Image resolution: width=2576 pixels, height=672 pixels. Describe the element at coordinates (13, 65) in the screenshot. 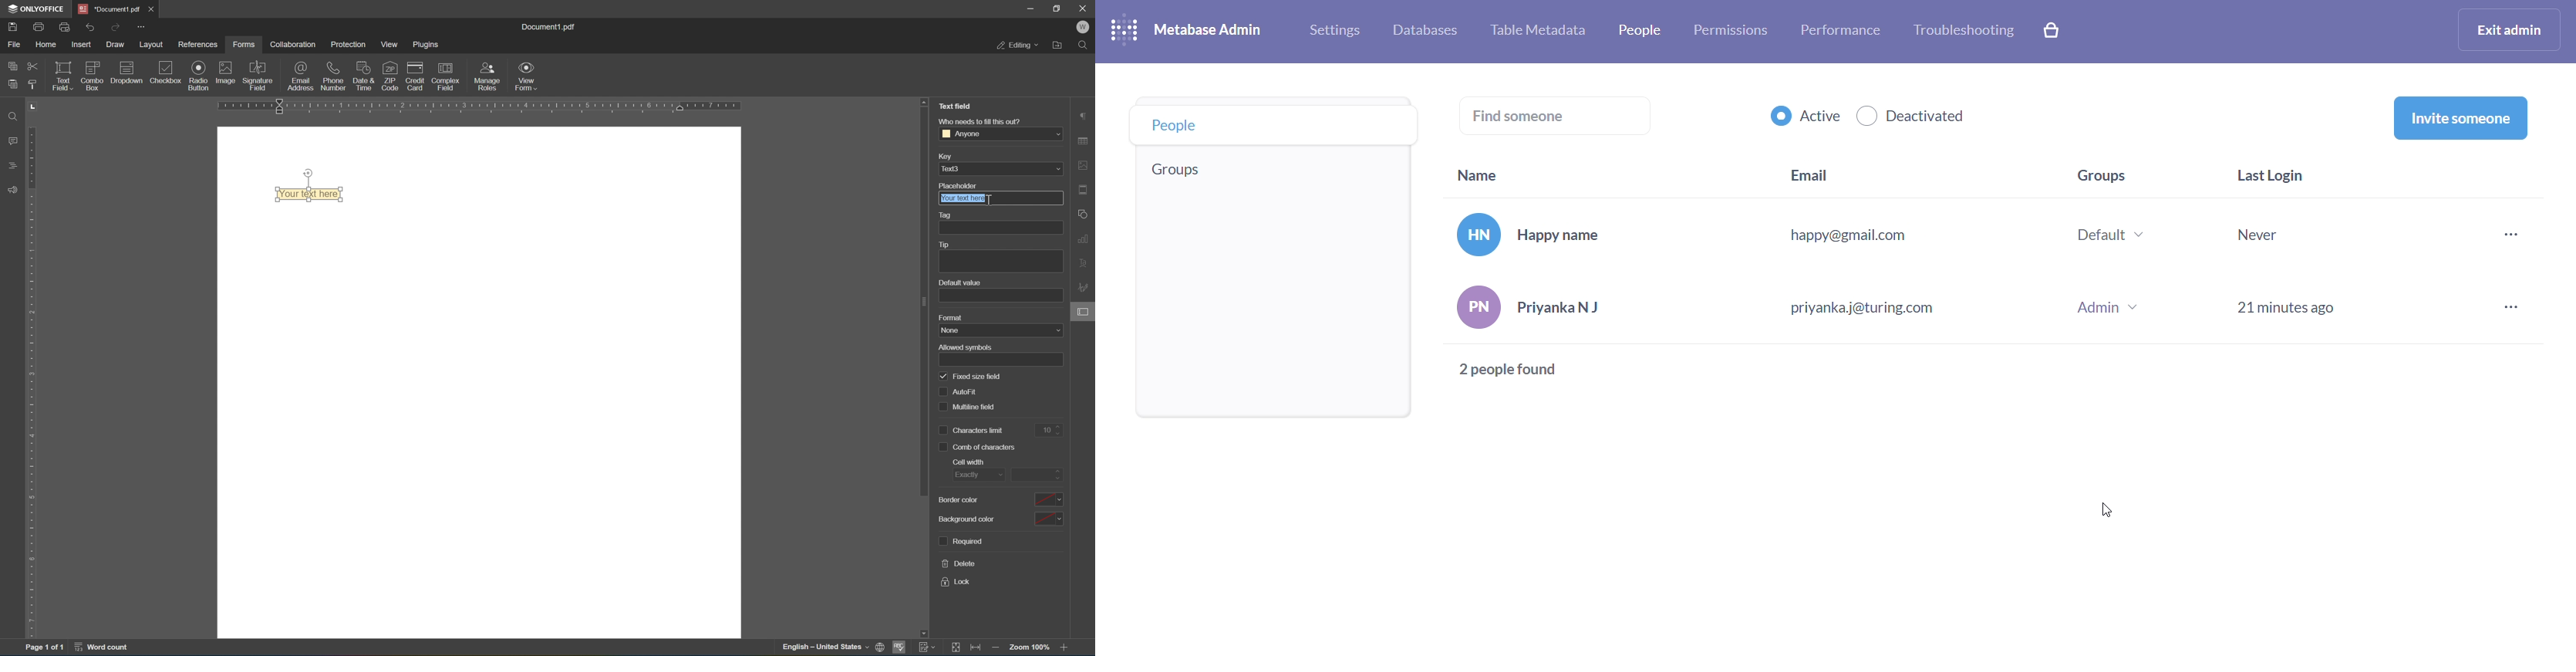

I see `copy` at that location.